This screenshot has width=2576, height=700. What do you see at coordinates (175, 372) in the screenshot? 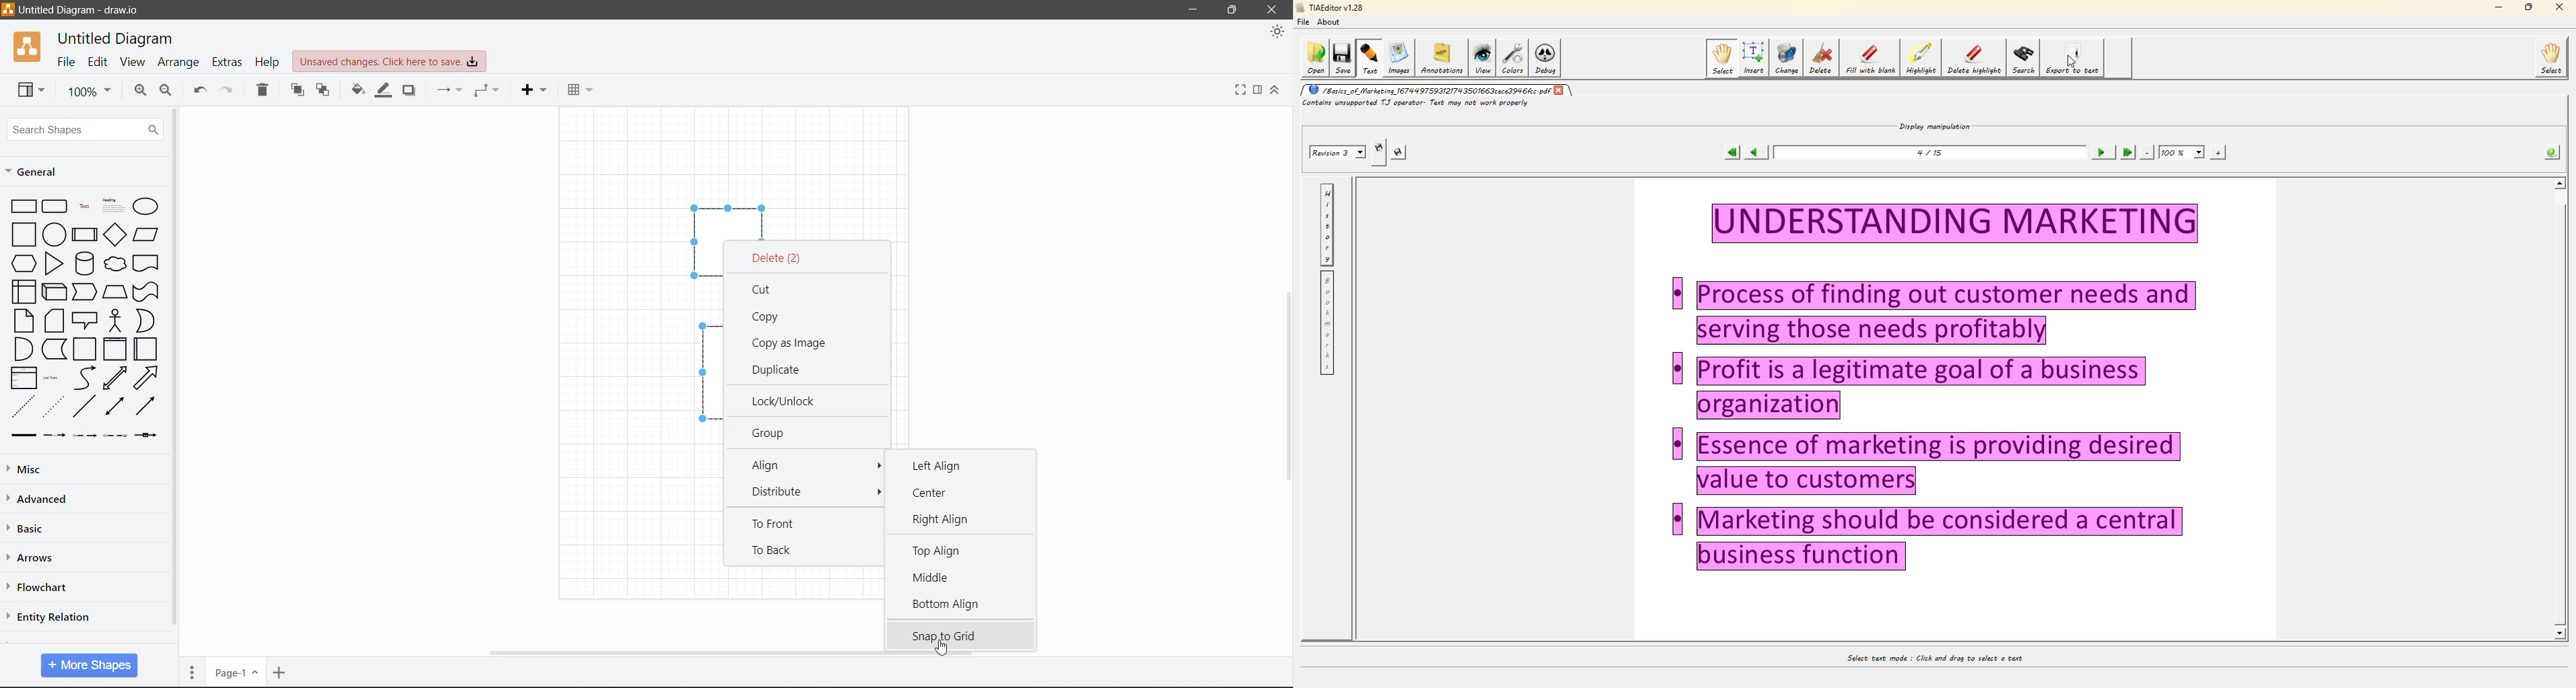
I see `Vertical Scroll Bar` at bounding box center [175, 372].